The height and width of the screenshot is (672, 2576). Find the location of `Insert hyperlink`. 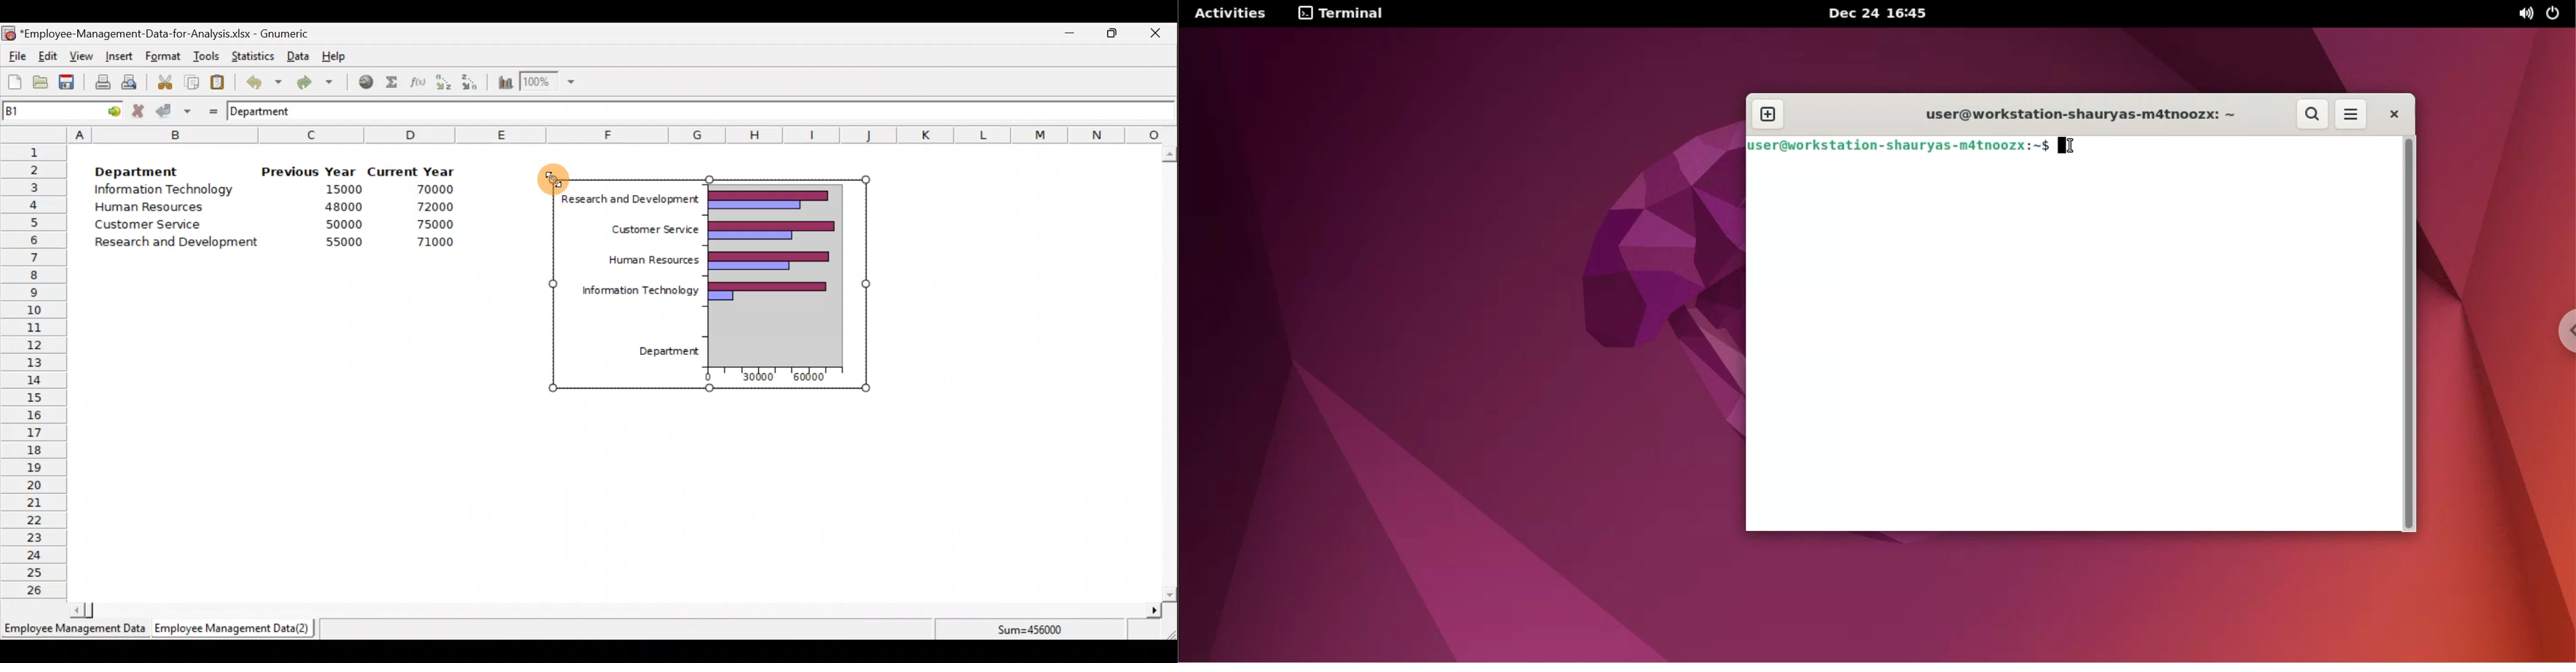

Insert hyperlink is located at coordinates (361, 81).